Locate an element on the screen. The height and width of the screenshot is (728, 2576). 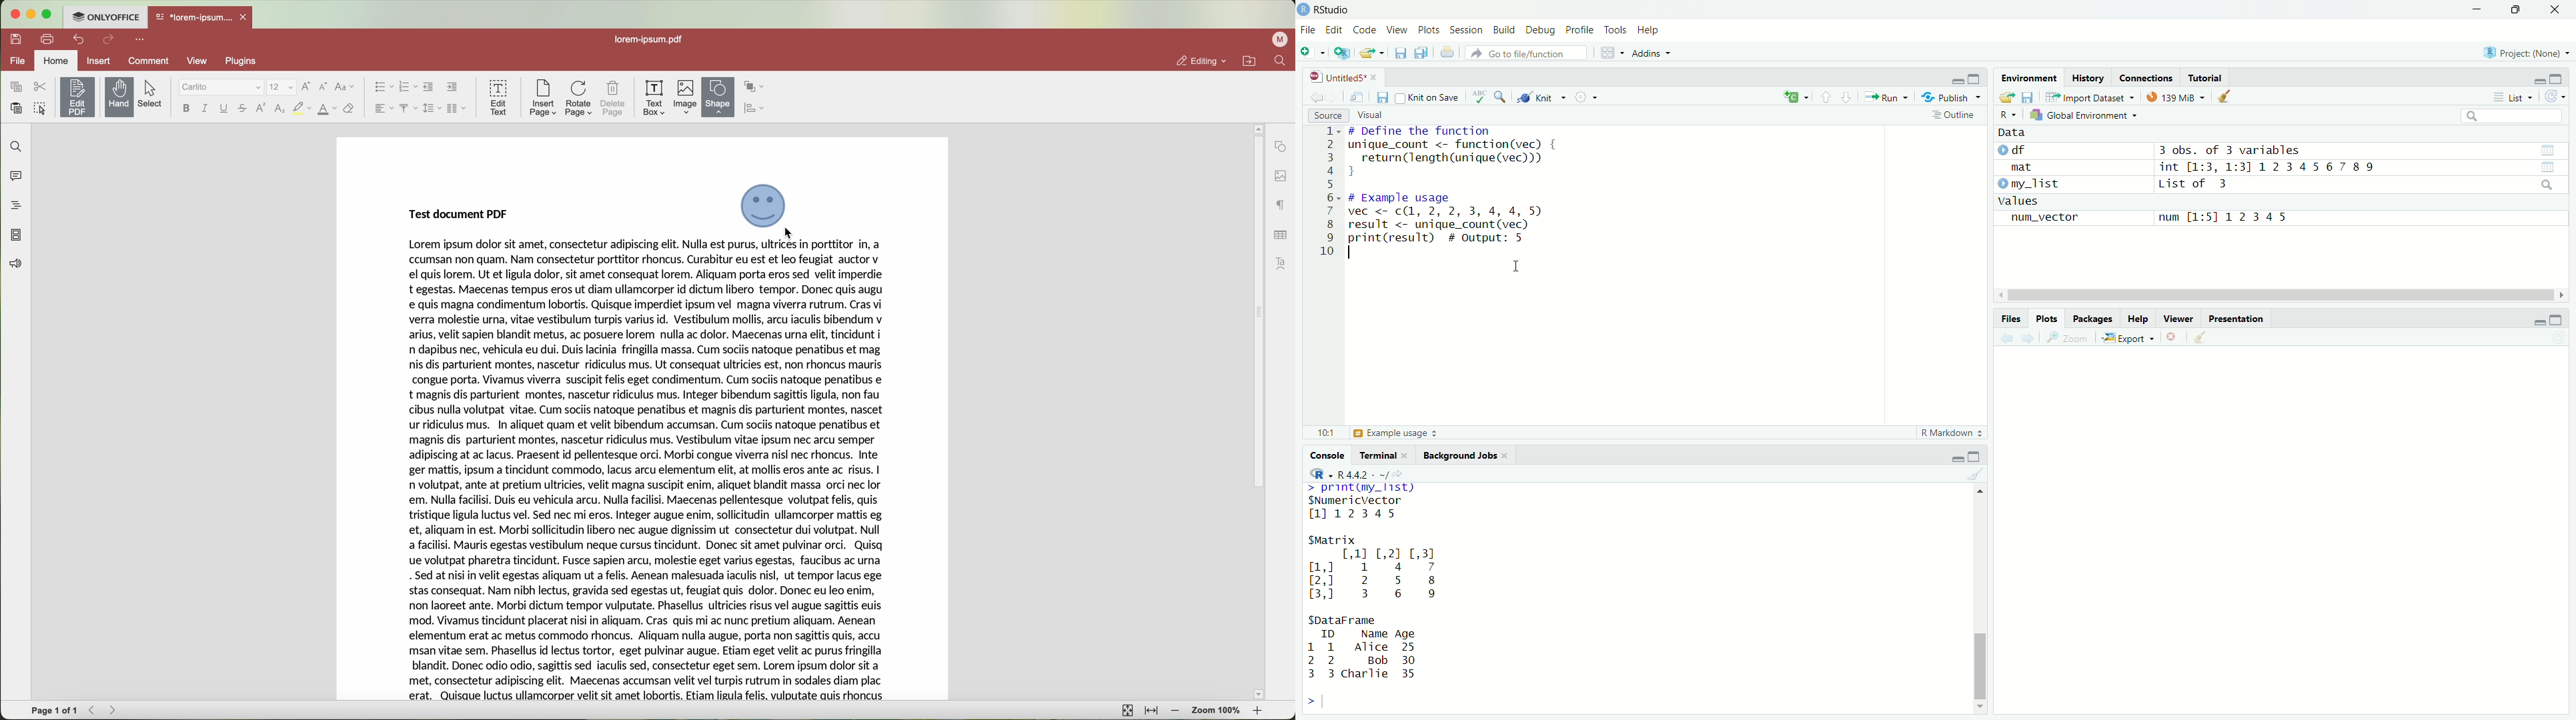
strikeout is located at coordinates (302, 108).